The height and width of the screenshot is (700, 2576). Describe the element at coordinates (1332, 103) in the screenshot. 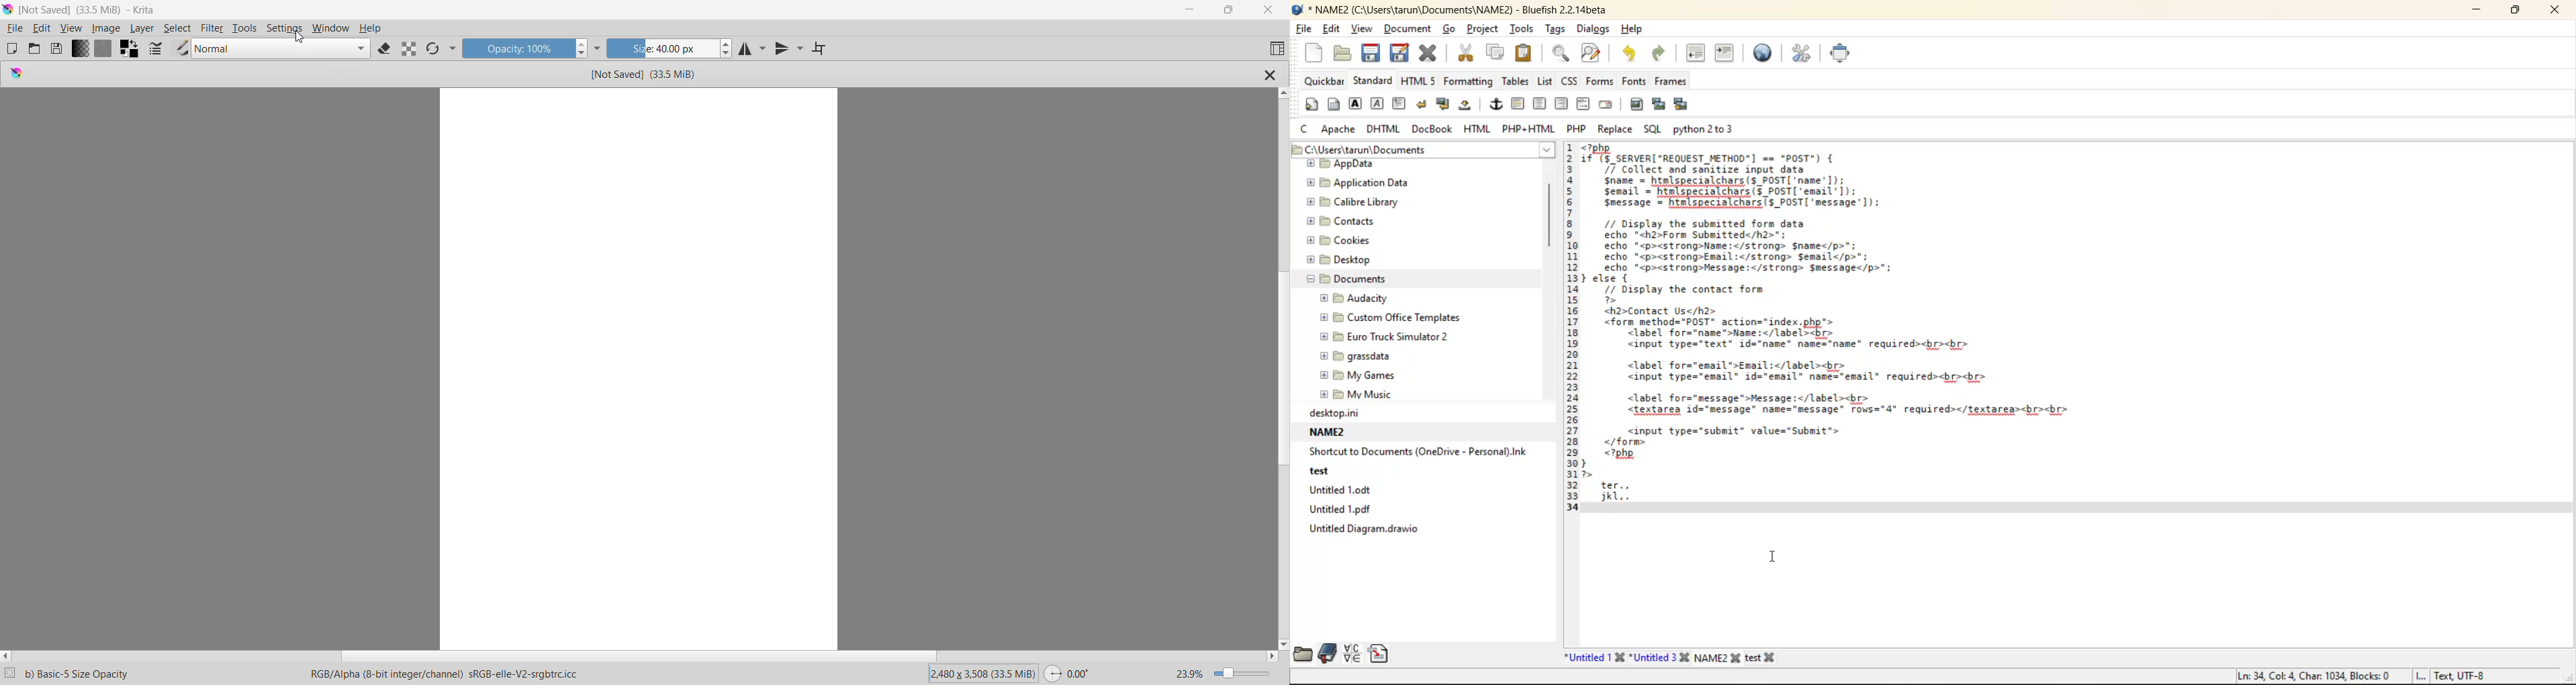

I see `body` at that location.